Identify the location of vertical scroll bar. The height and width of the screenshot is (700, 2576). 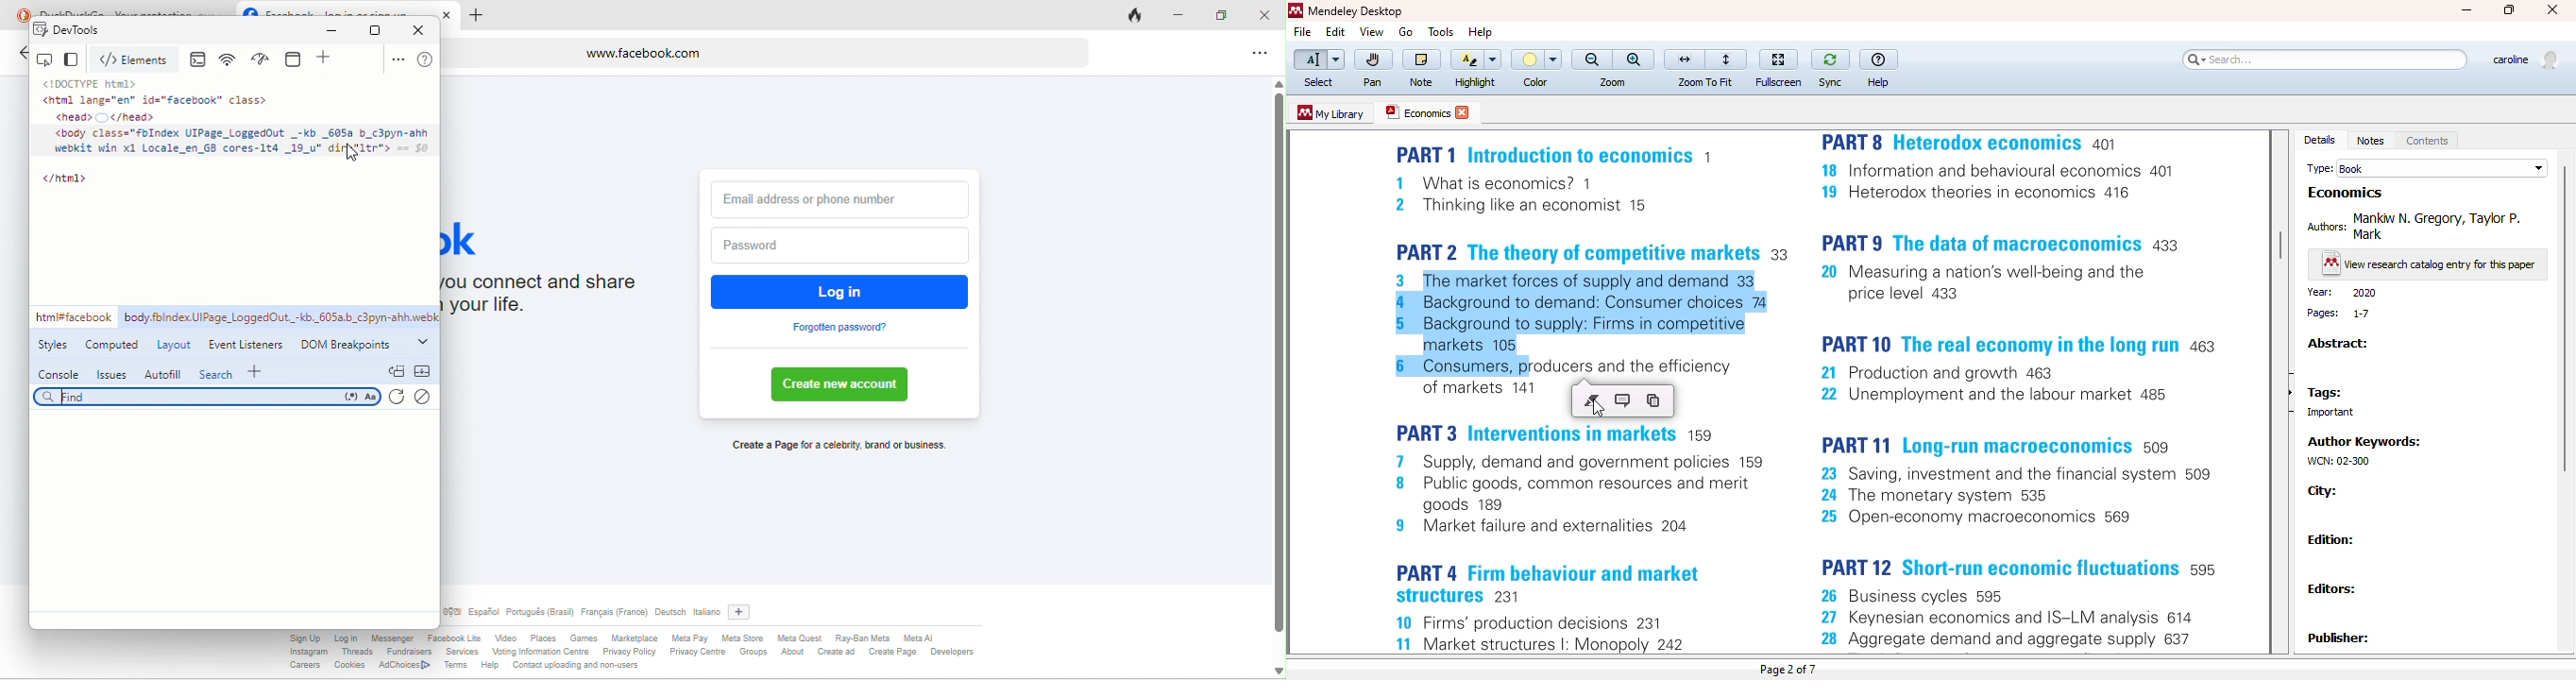
(1278, 364).